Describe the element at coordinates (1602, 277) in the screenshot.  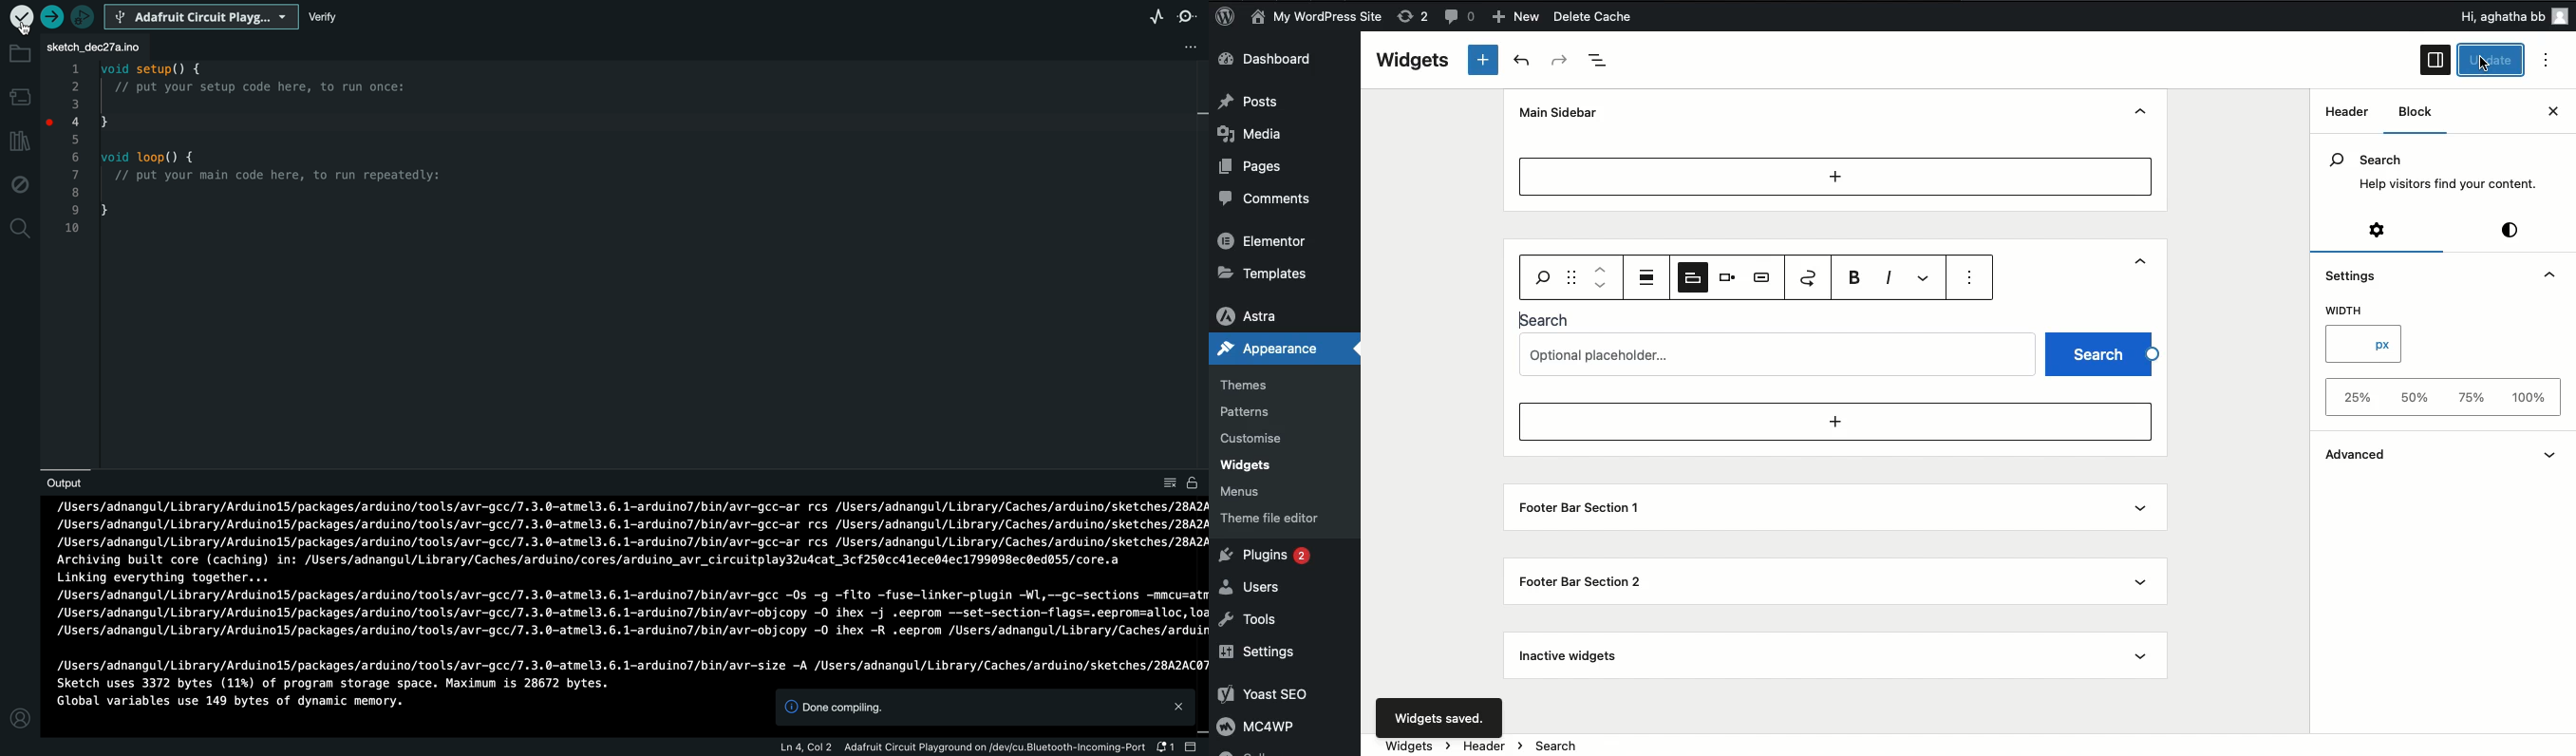
I see `Move up down` at that location.